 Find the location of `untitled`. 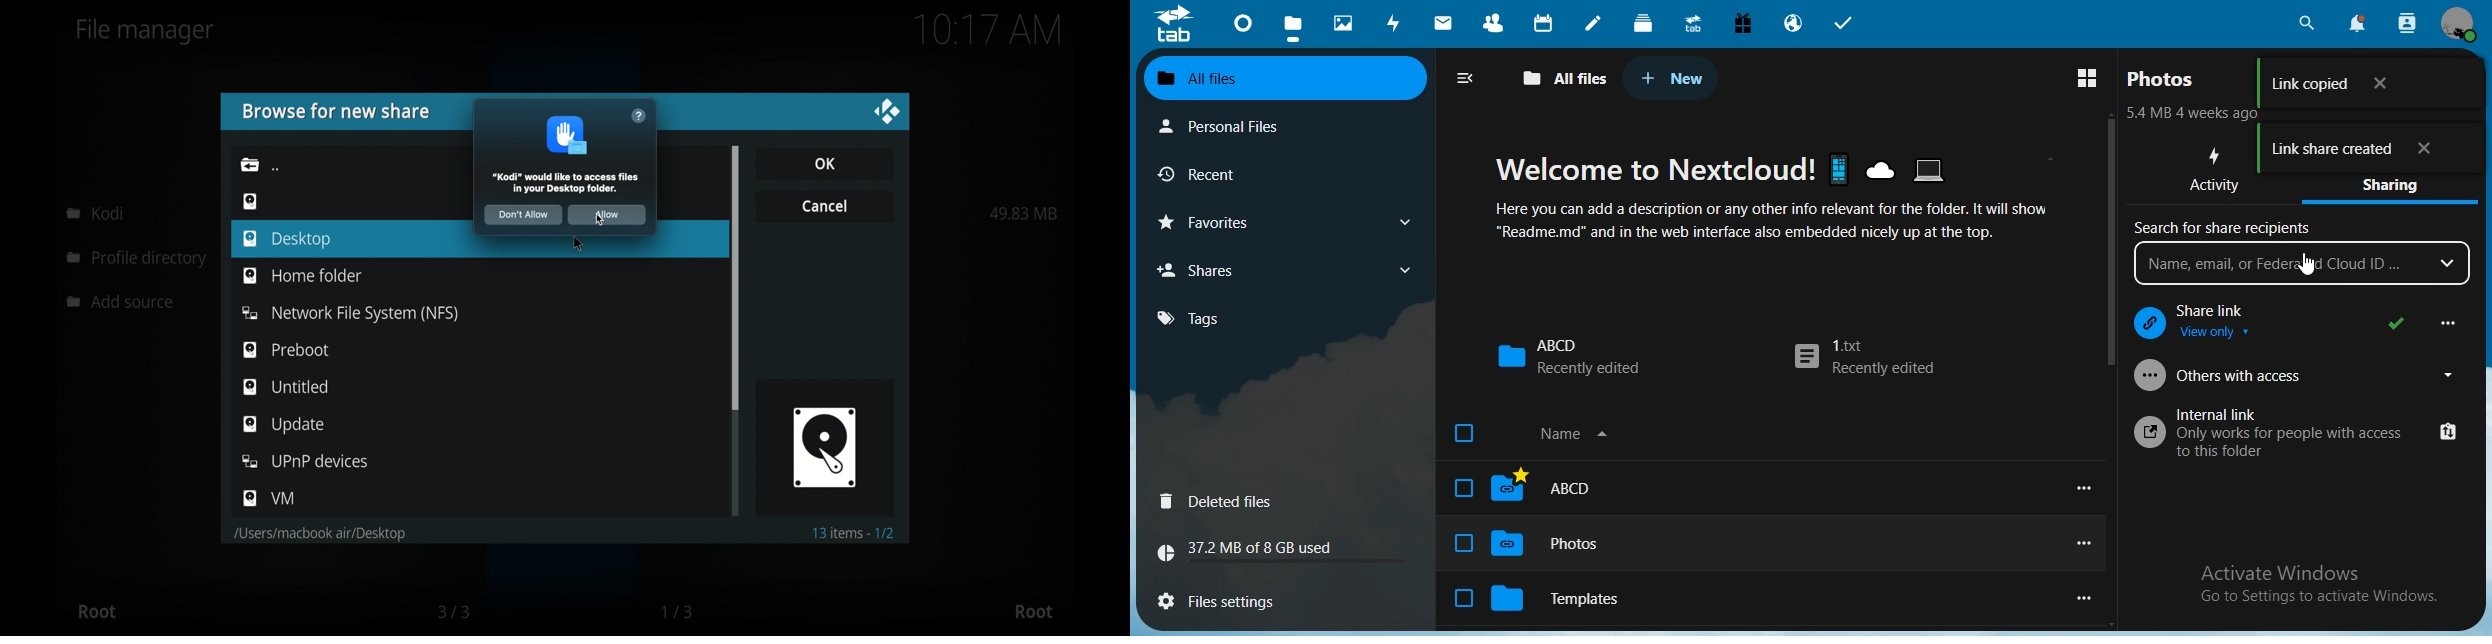

untitled is located at coordinates (286, 386).